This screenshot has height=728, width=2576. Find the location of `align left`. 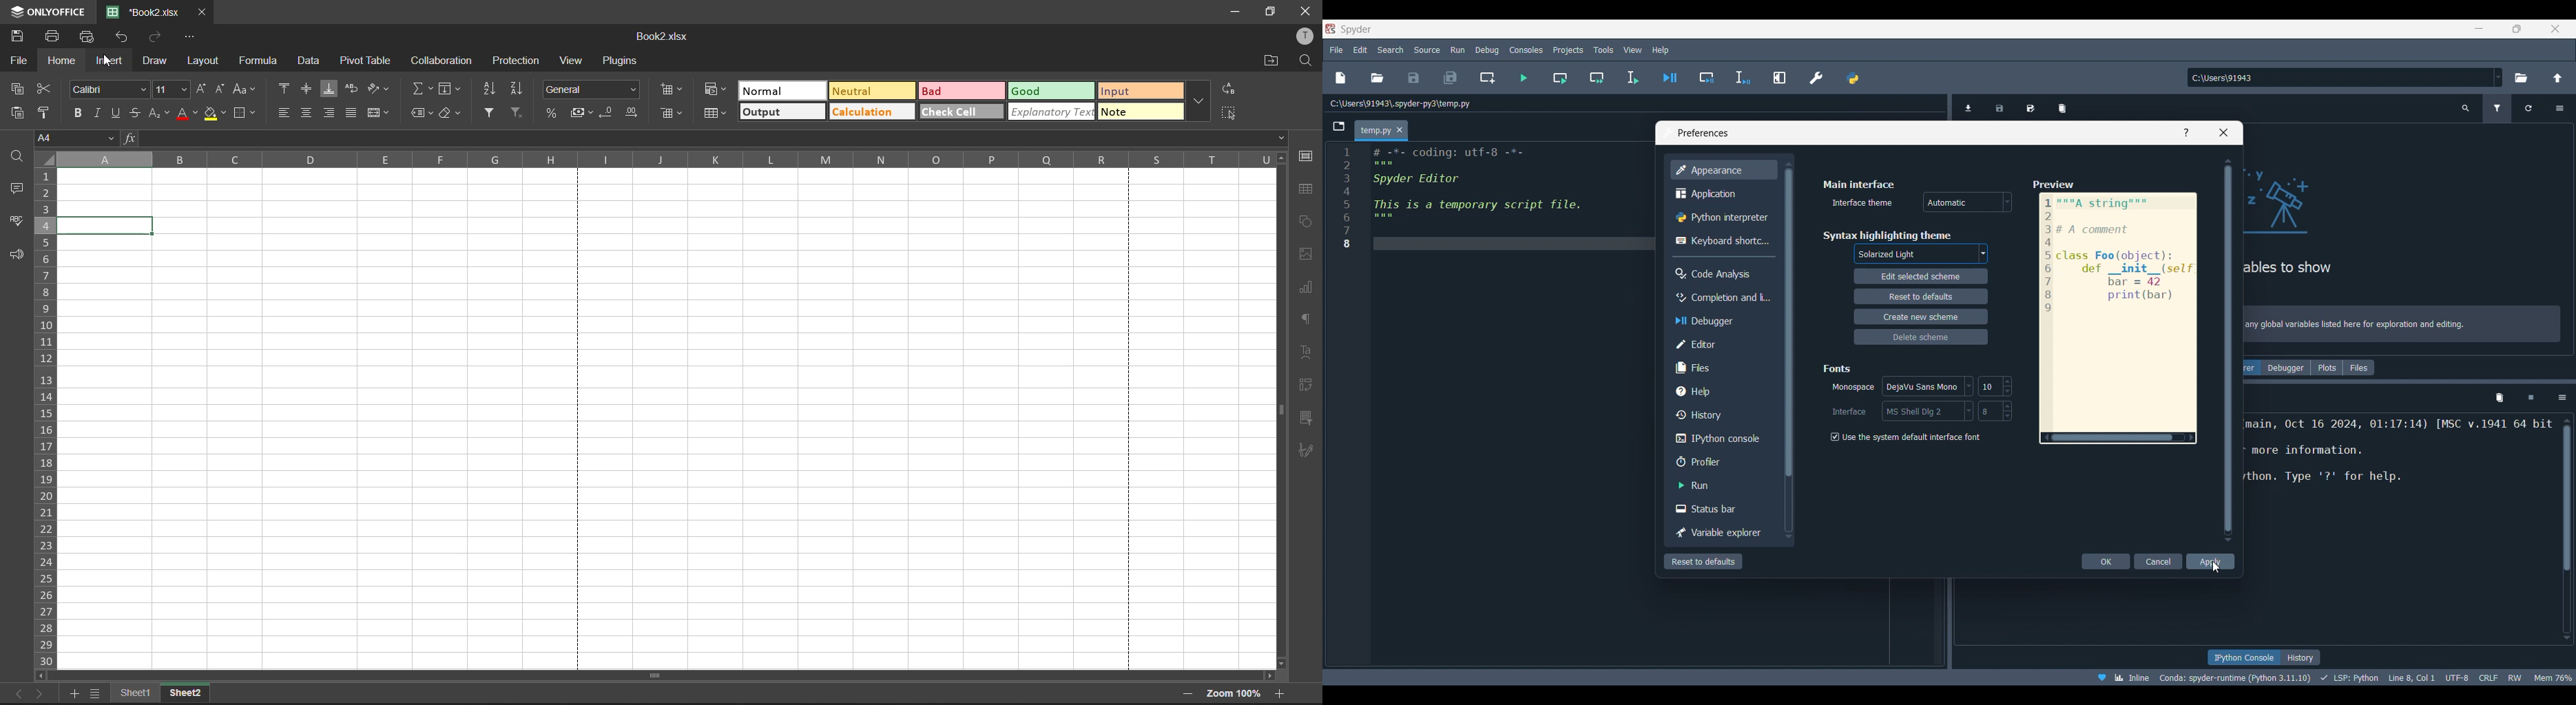

align left is located at coordinates (285, 112).